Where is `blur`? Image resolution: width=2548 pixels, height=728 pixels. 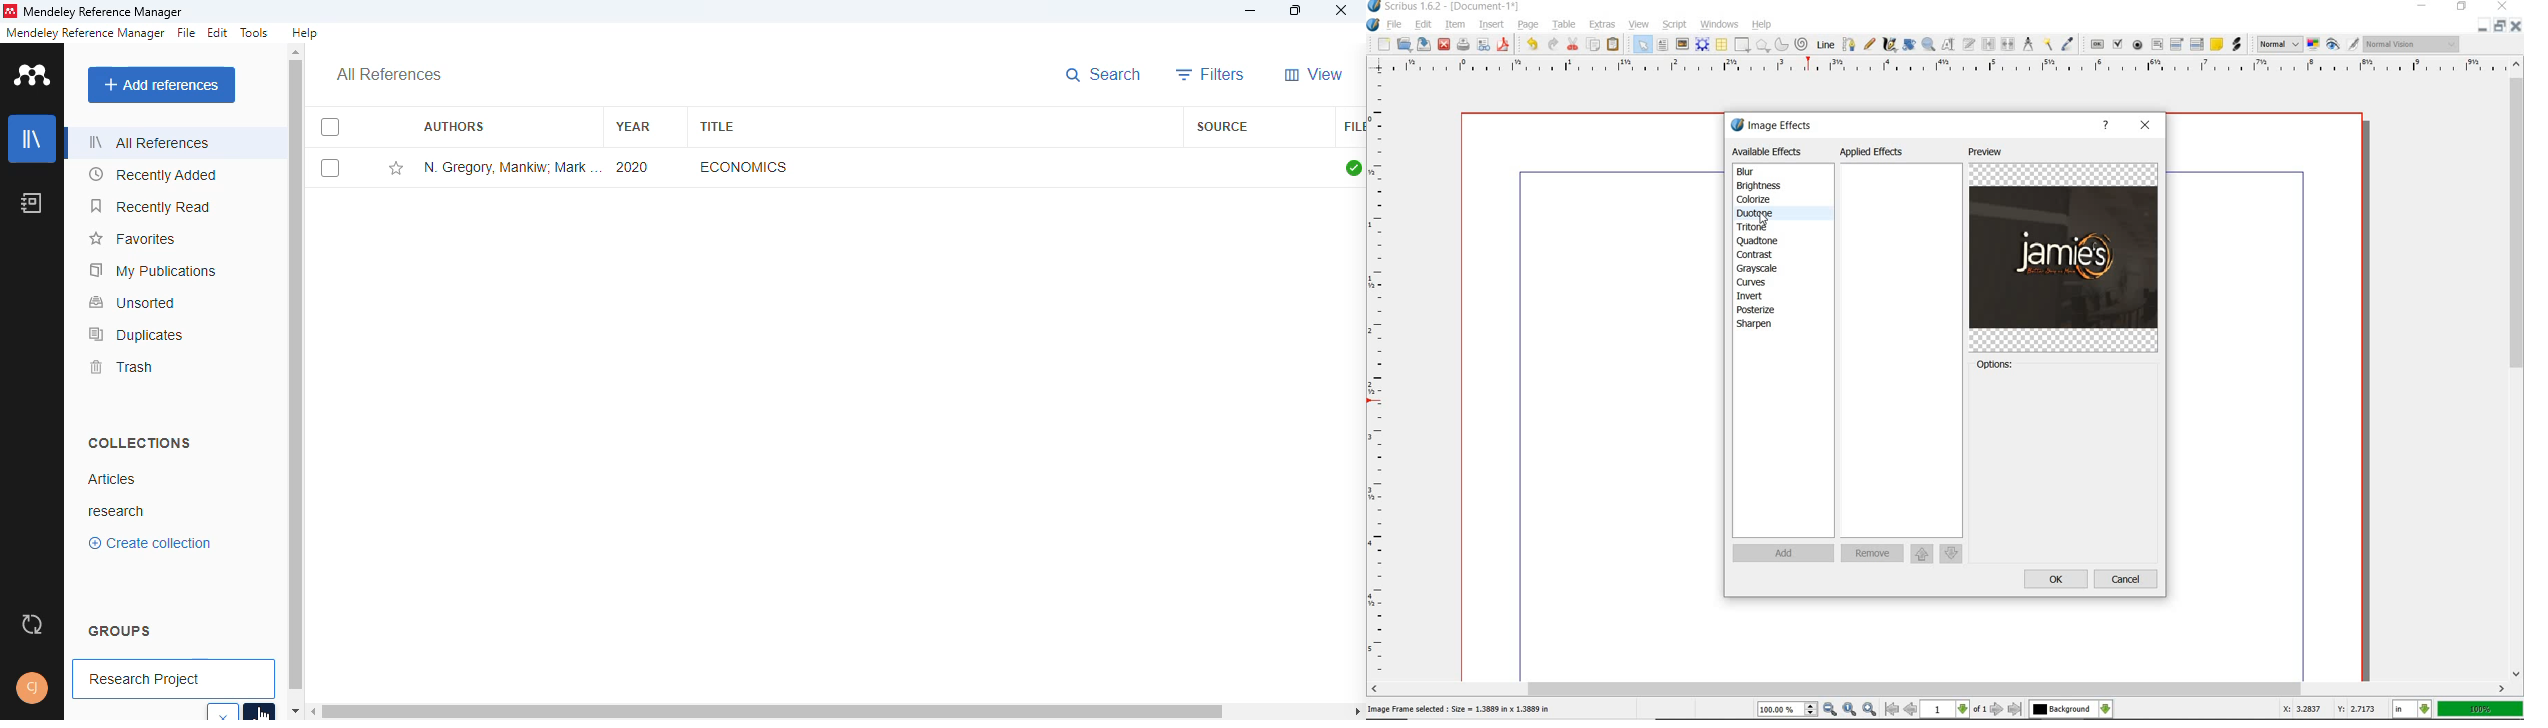
blur is located at coordinates (1746, 172).